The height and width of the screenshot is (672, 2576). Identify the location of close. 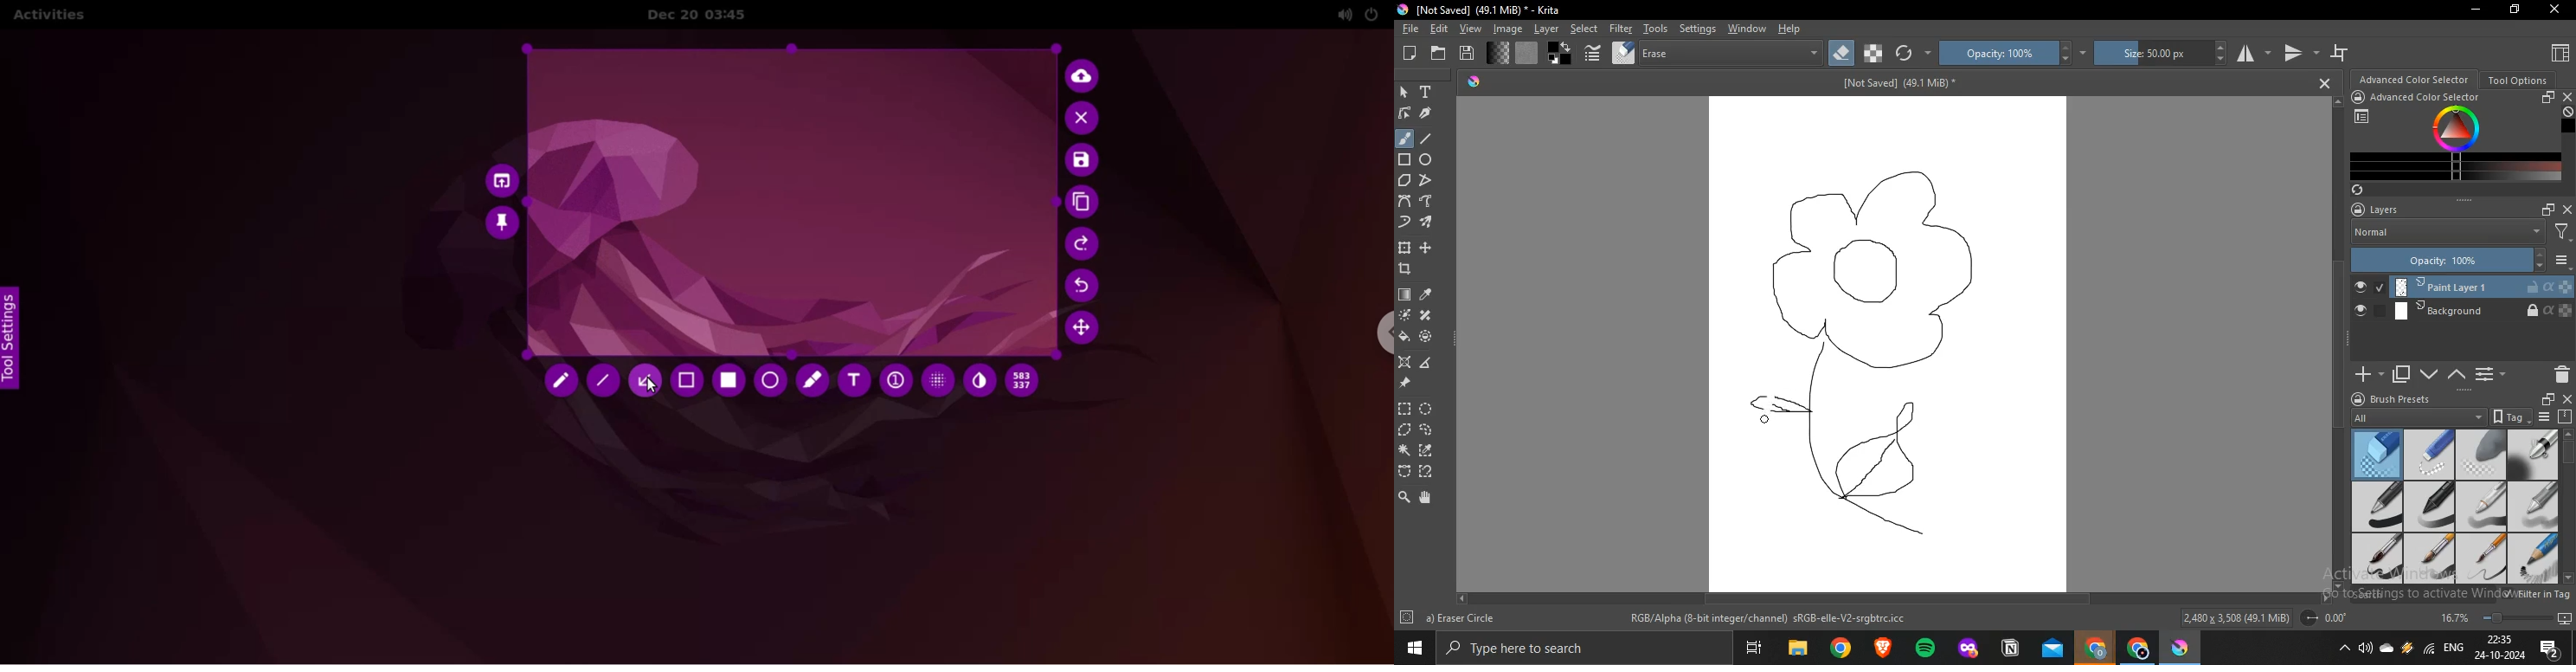
(2567, 96).